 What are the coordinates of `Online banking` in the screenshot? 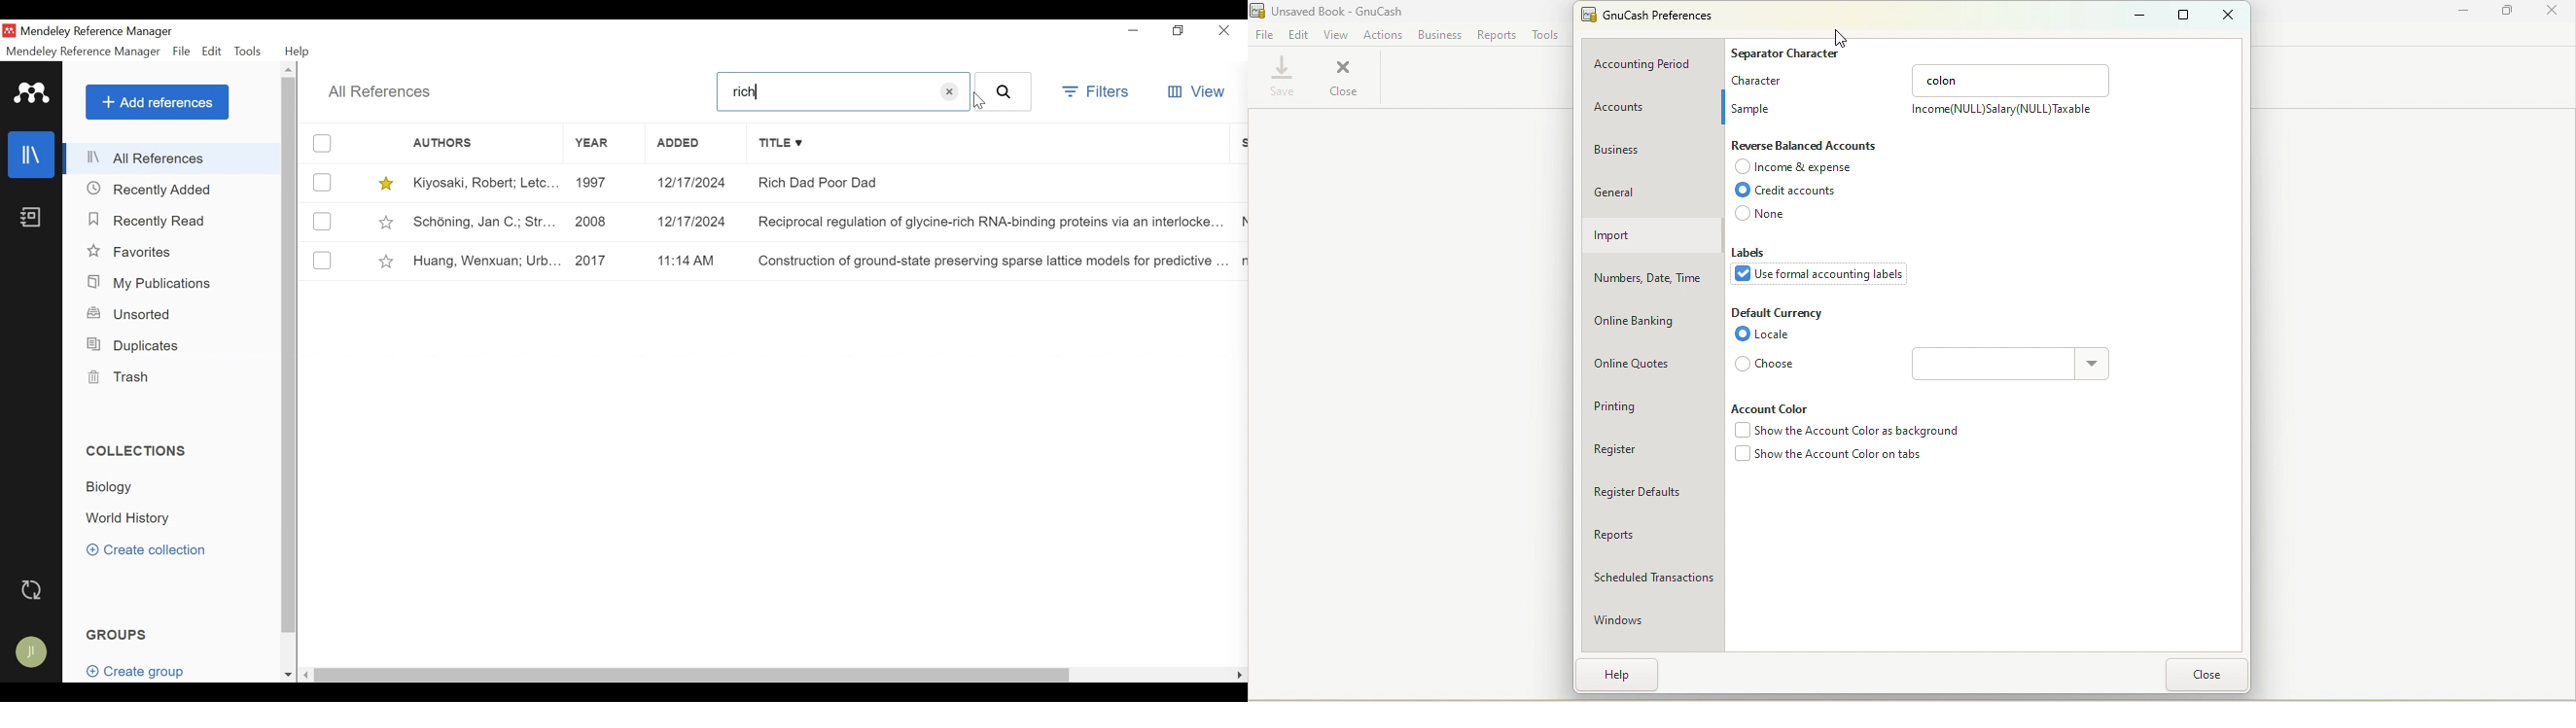 It's located at (1652, 316).